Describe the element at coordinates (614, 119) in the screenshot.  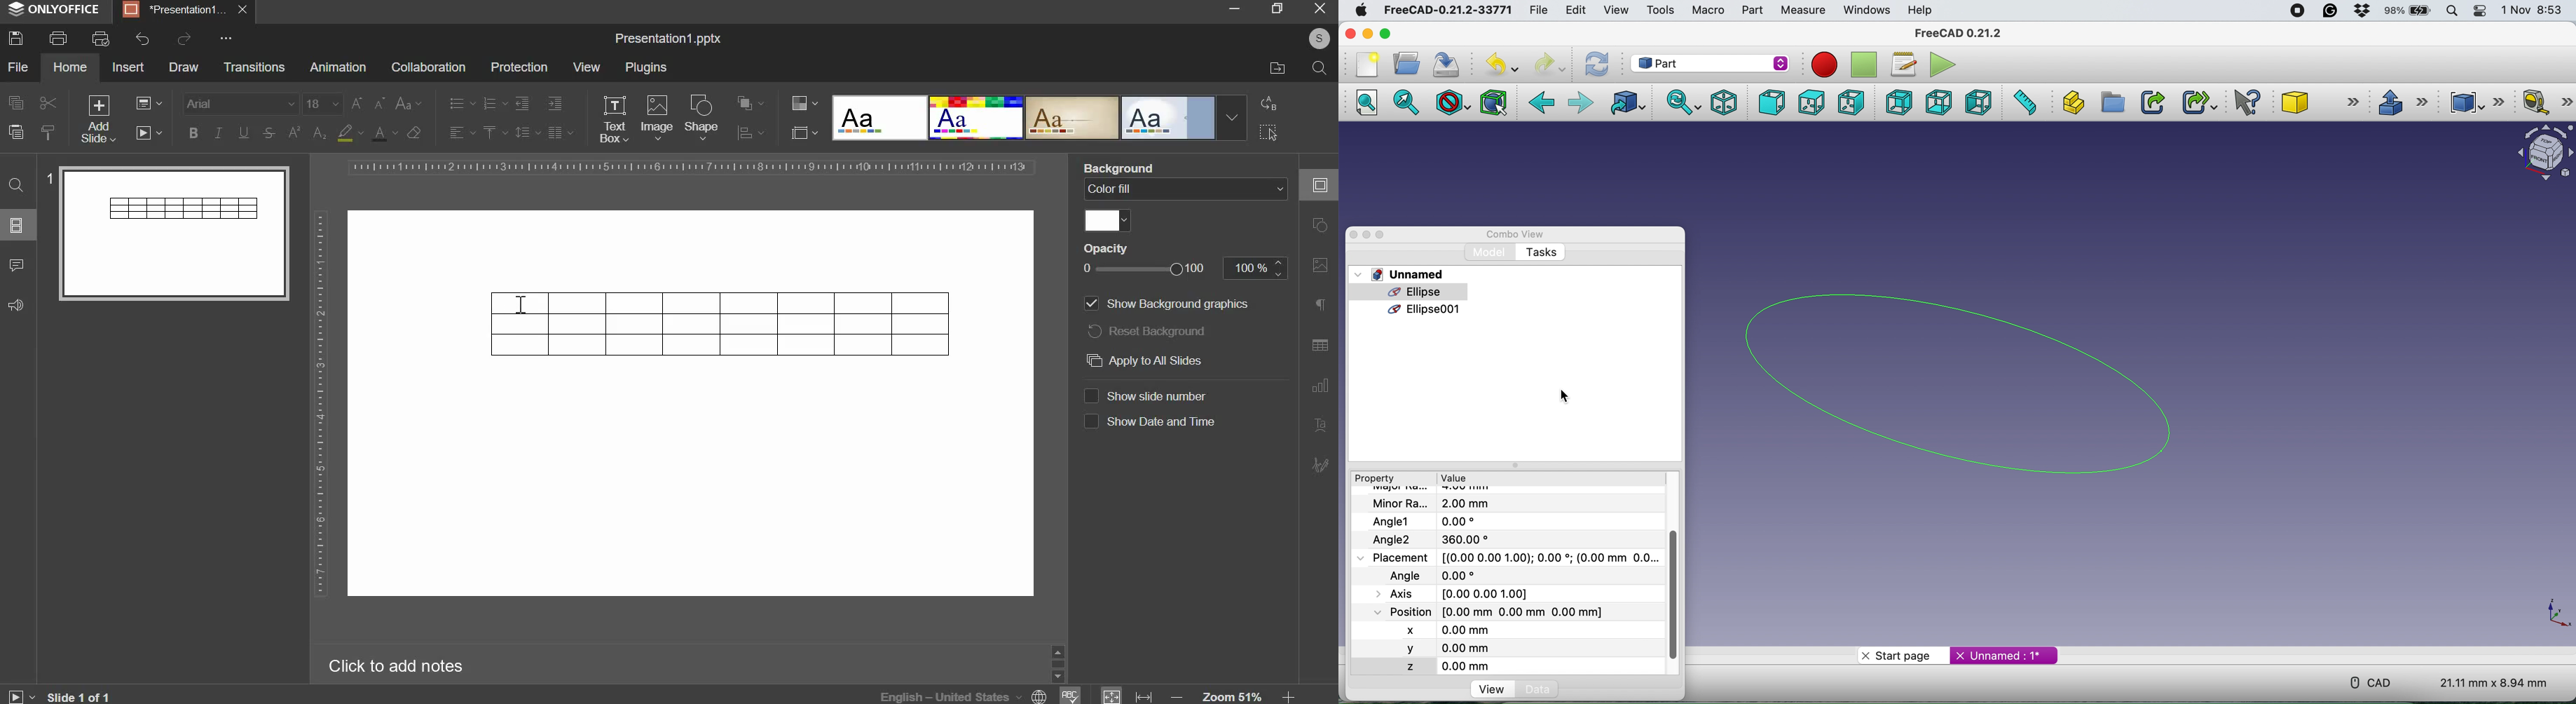
I see `text box` at that location.